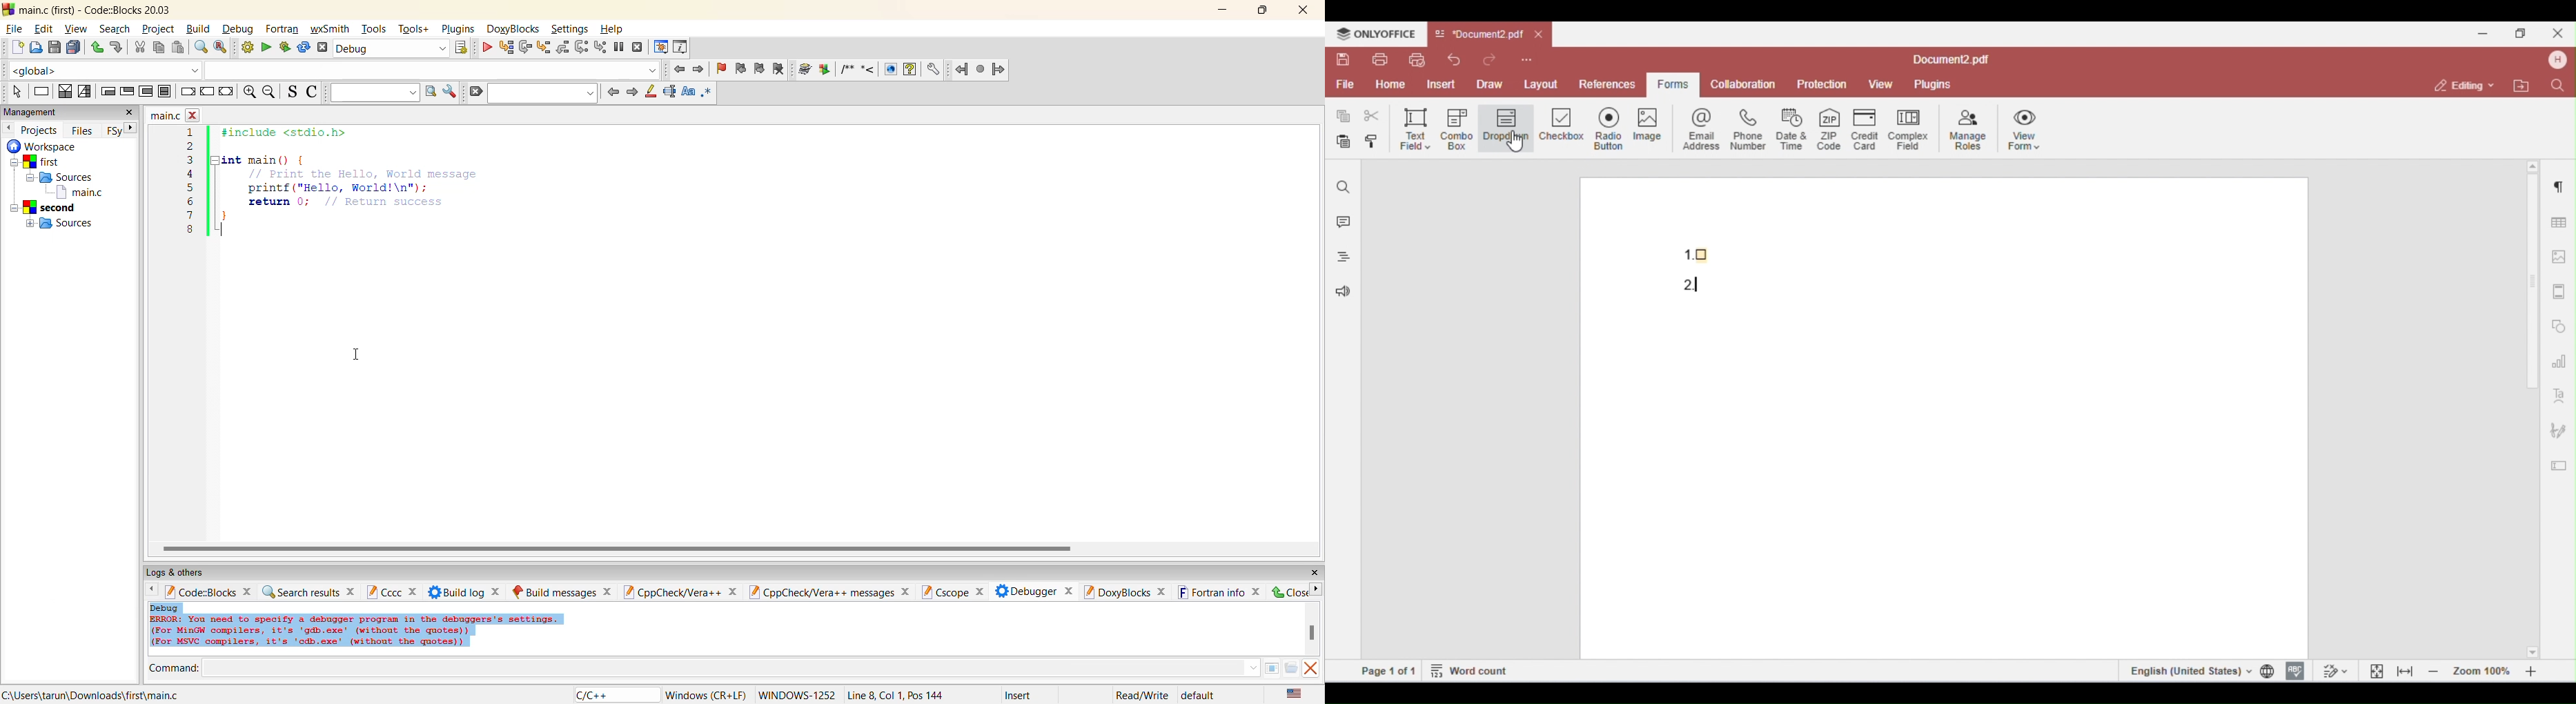 The height and width of the screenshot is (728, 2576). What do you see at coordinates (1200, 695) in the screenshot?
I see `default` at bounding box center [1200, 695].